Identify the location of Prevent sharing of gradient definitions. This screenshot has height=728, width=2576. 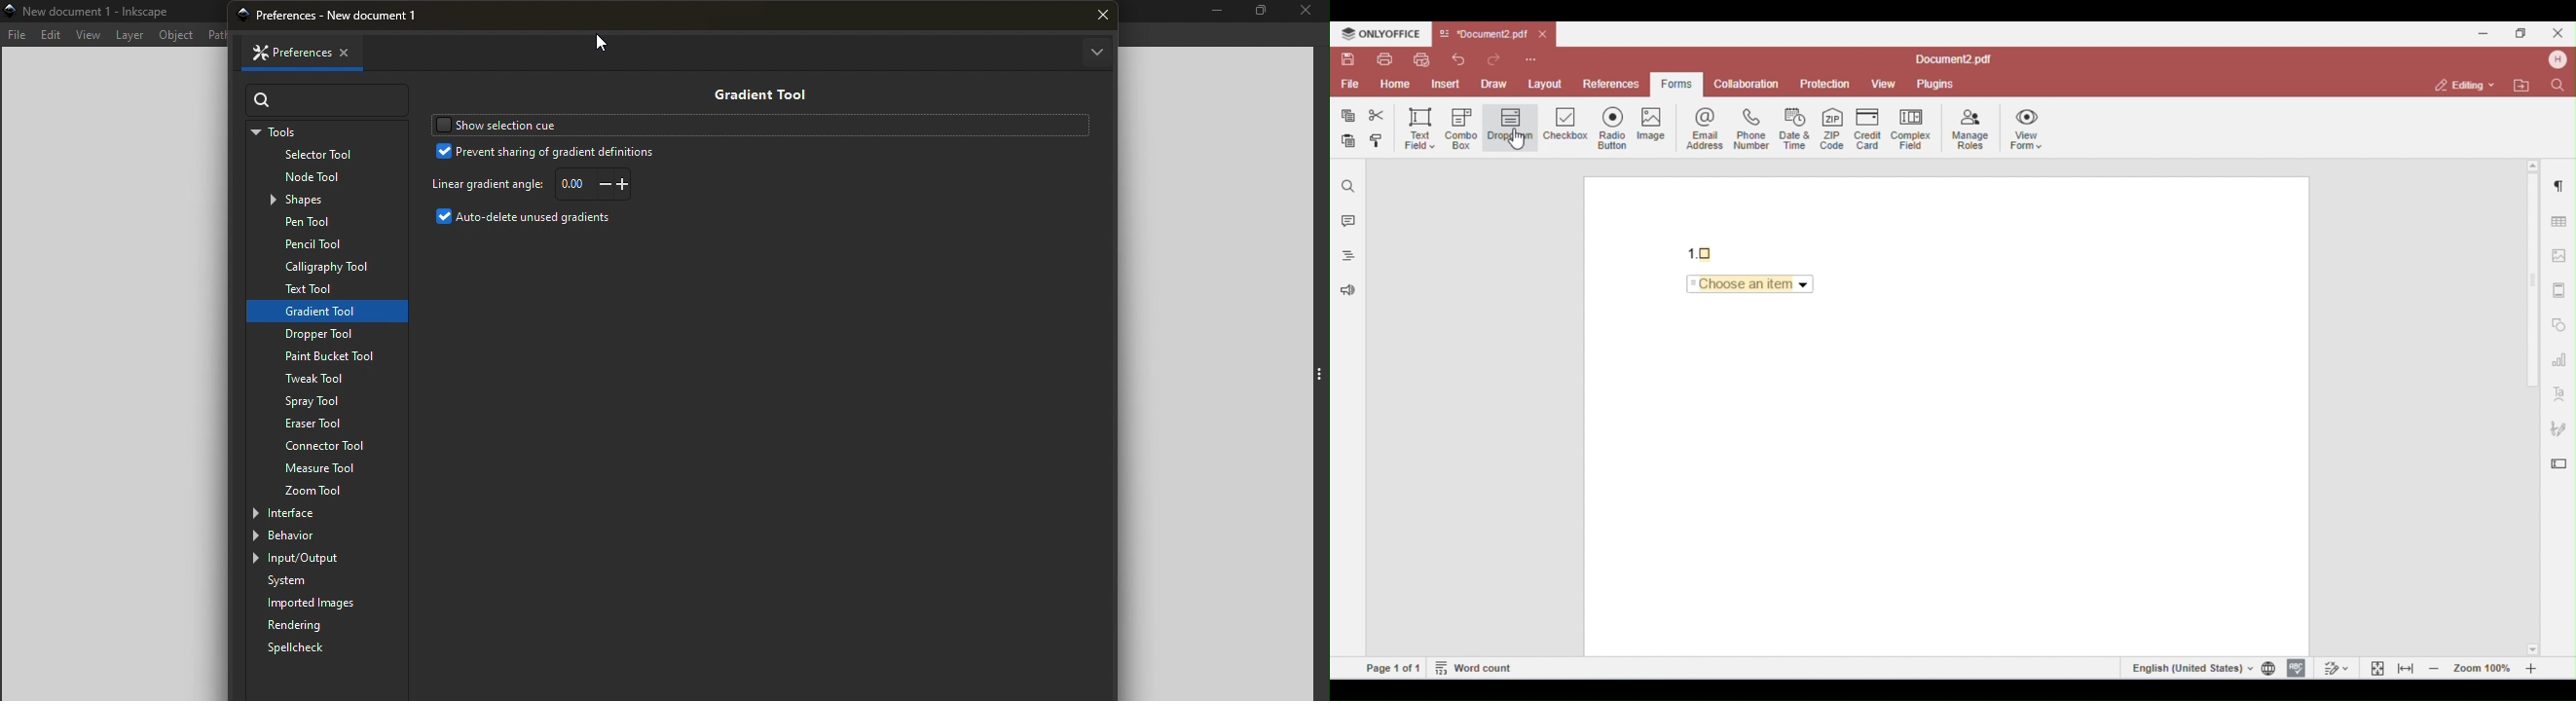
(547, 152).